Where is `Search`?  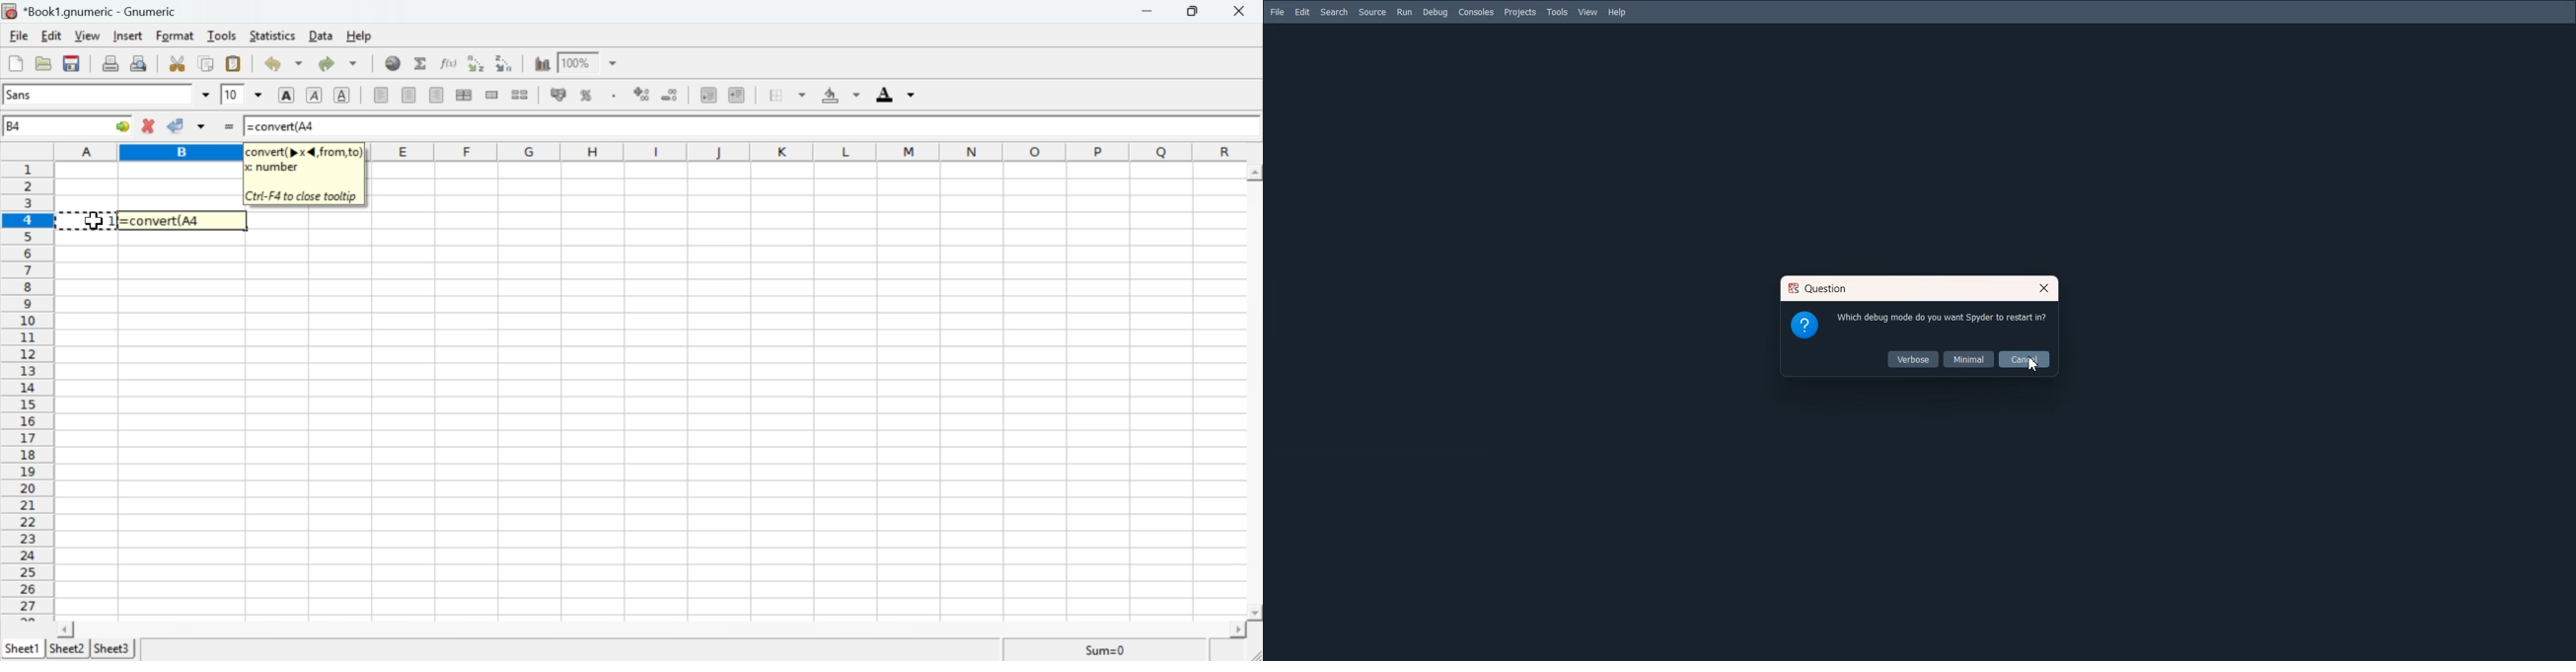
Search is located at coordinates (1334, 12).